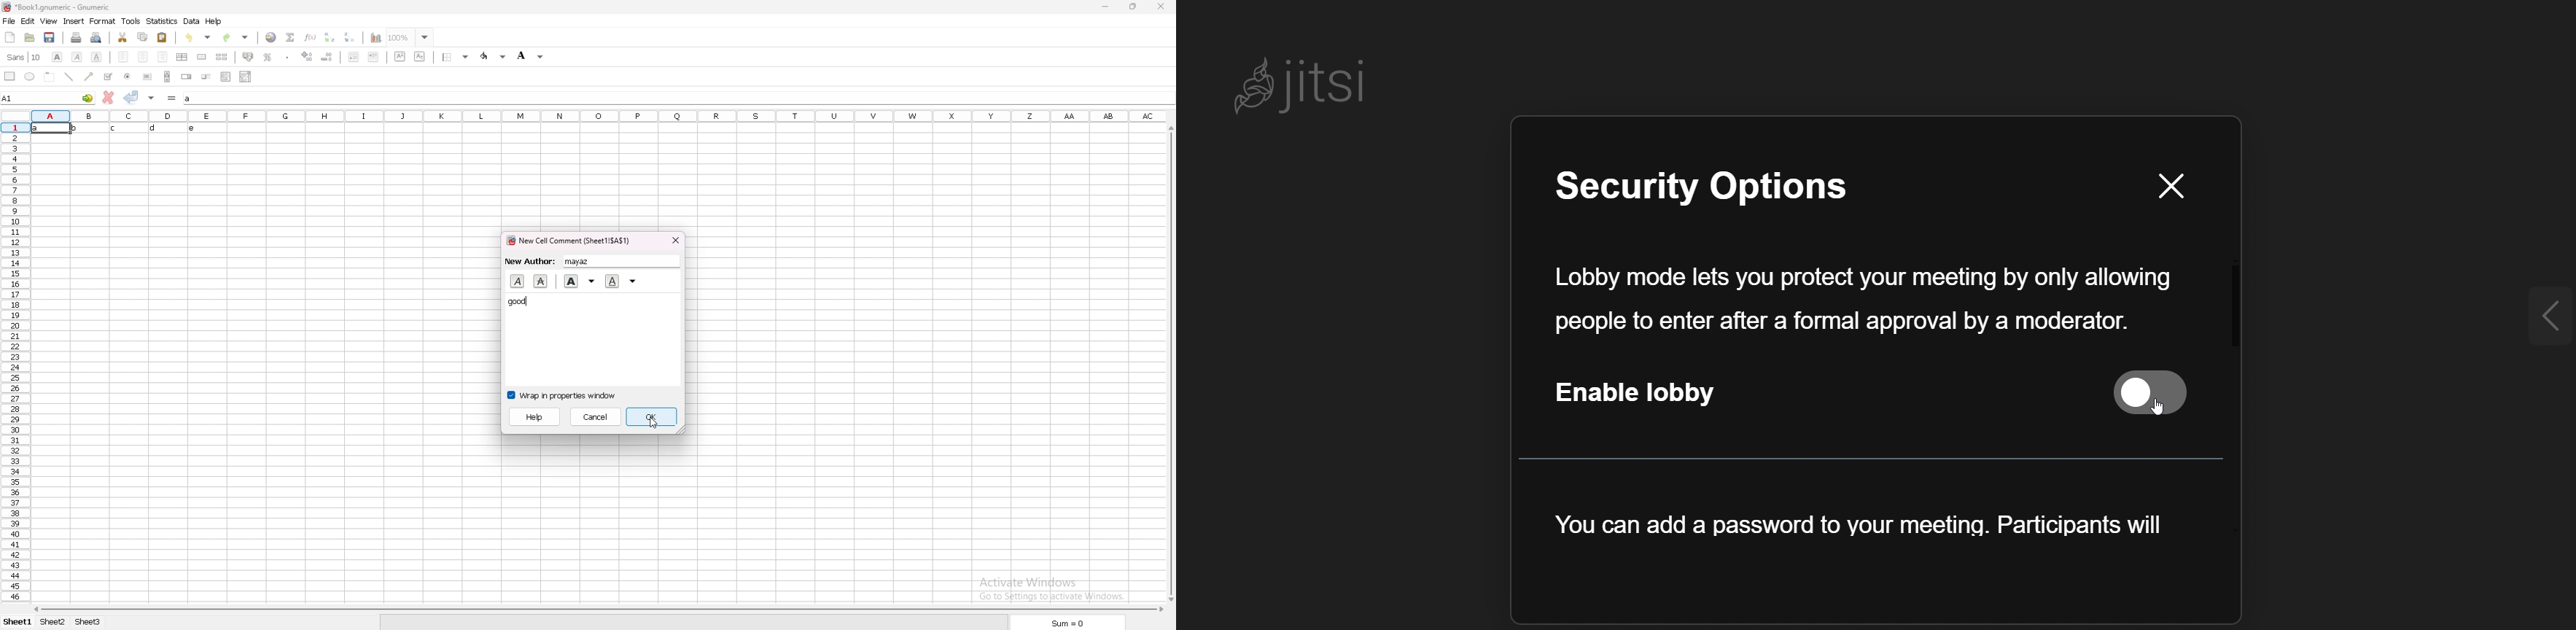  Describe the element at coordinates (121, 129) in the screenshot. I see `text` at that location.